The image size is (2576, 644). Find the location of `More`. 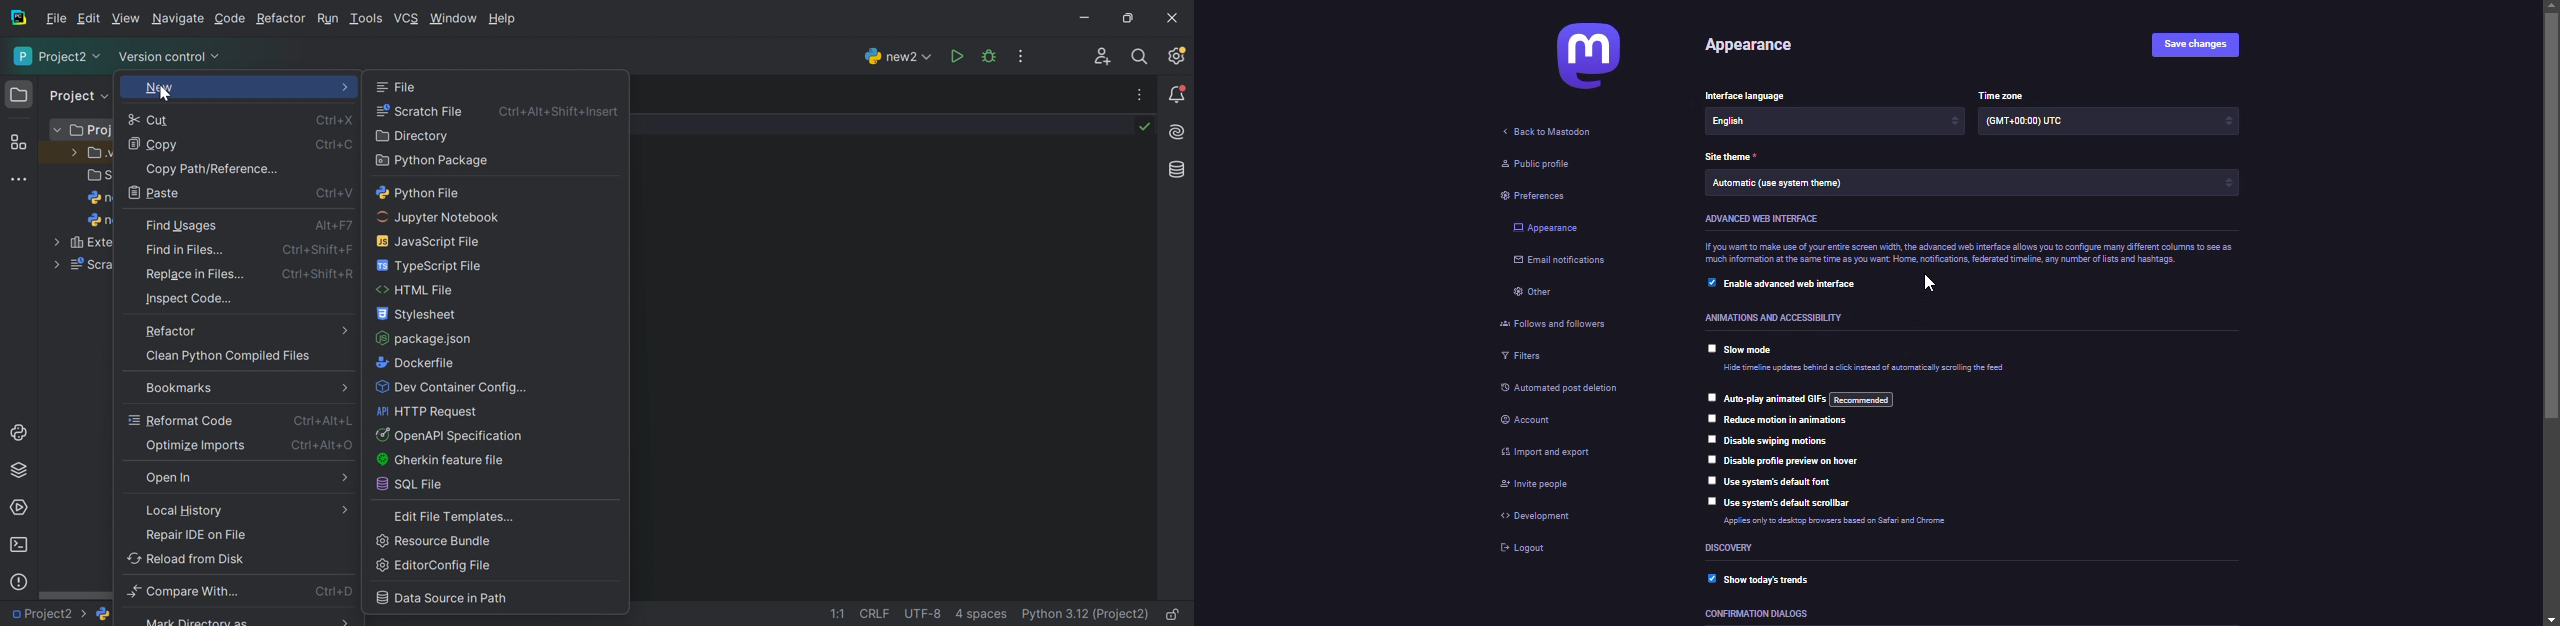

More is located at coordinates (348, 330).